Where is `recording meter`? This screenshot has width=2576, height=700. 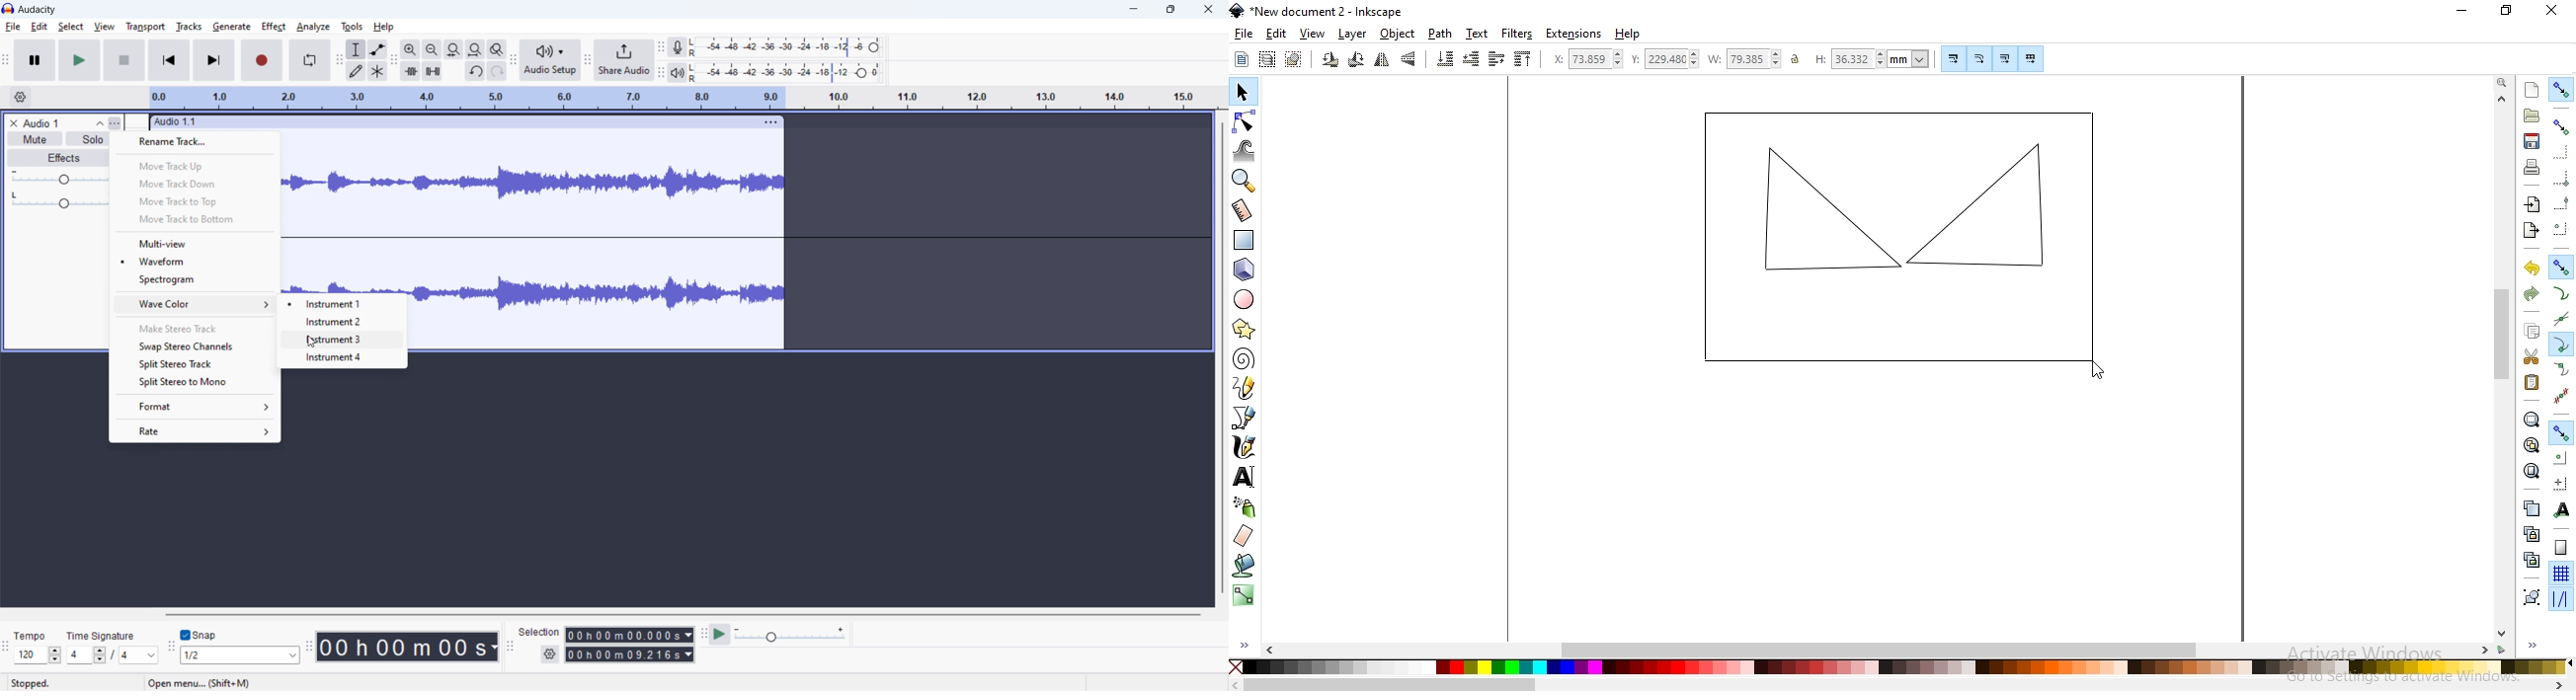
recording meter is located at coordinates (675, 47).